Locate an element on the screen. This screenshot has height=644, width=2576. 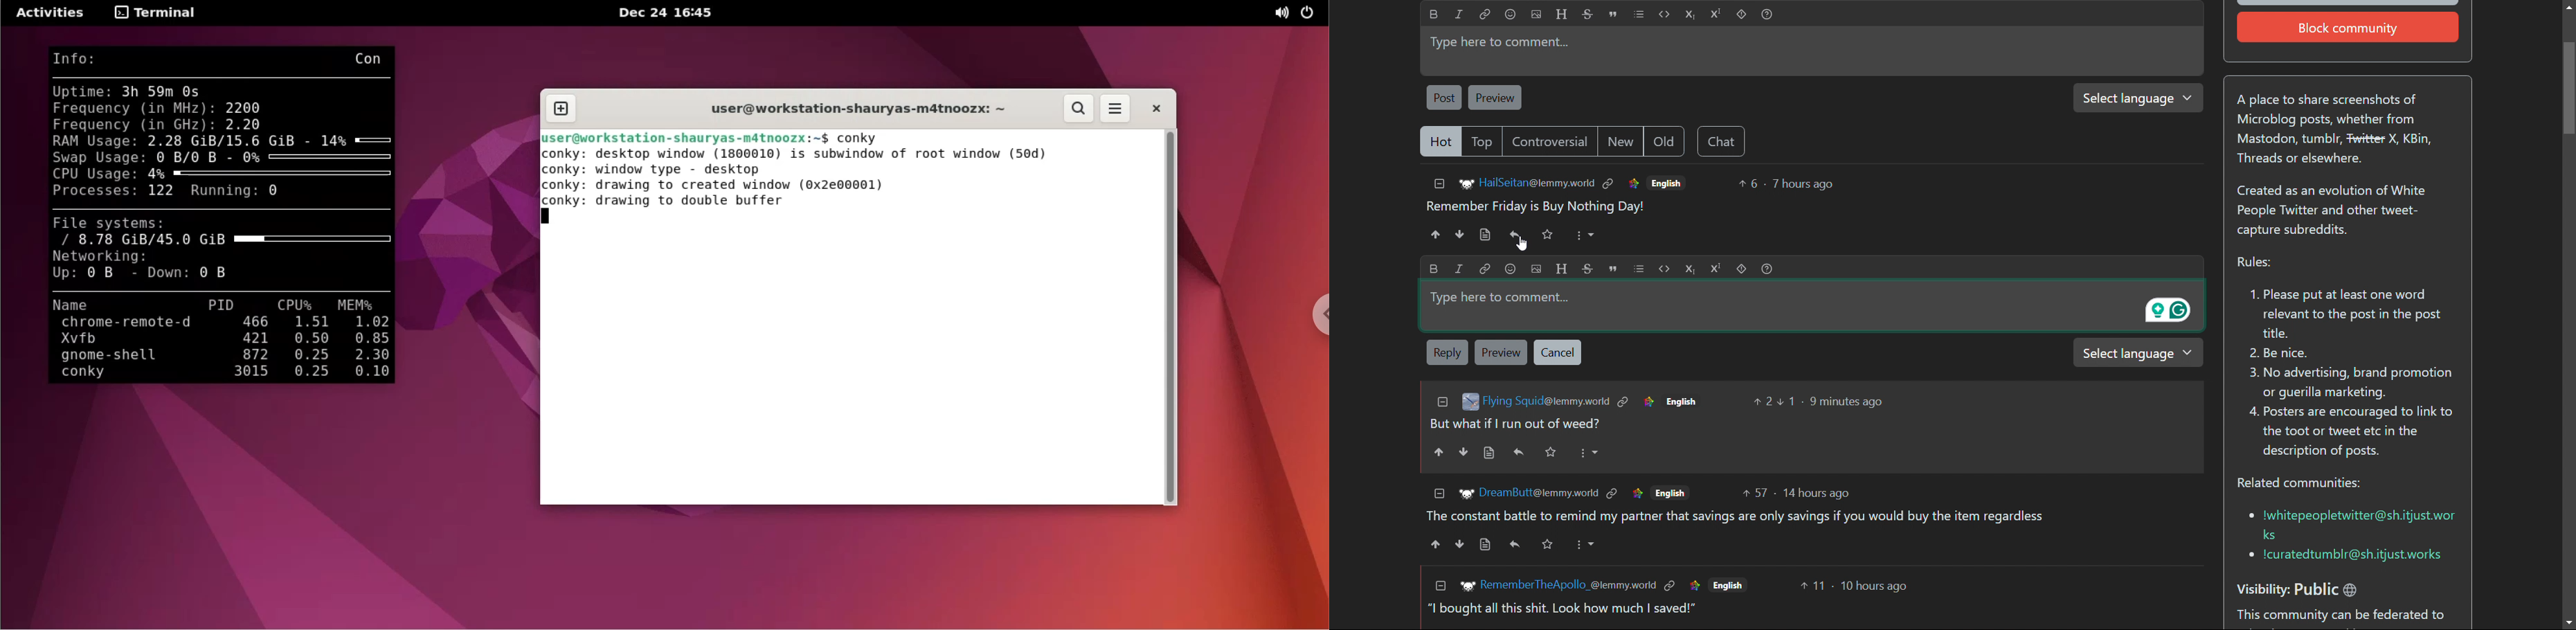
comment is located at coordinates (1569, 614).